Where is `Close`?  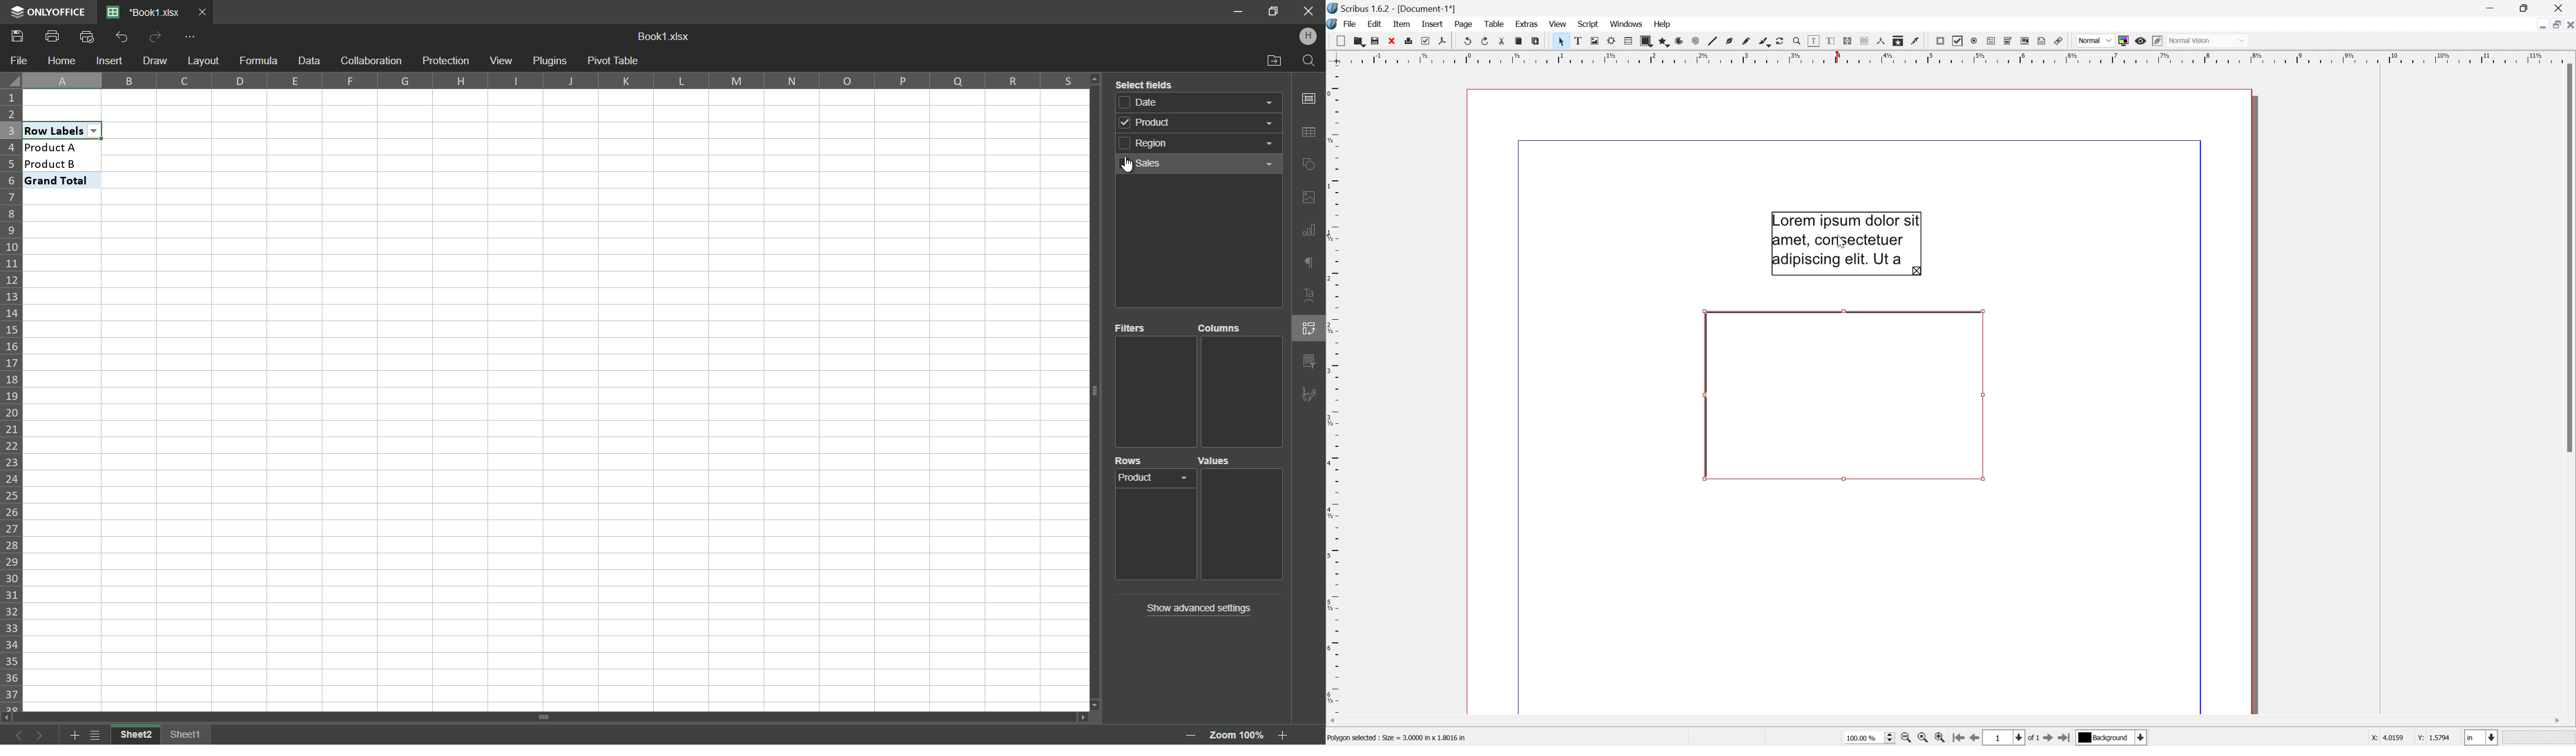
Close is located at coordinates (205, 14).